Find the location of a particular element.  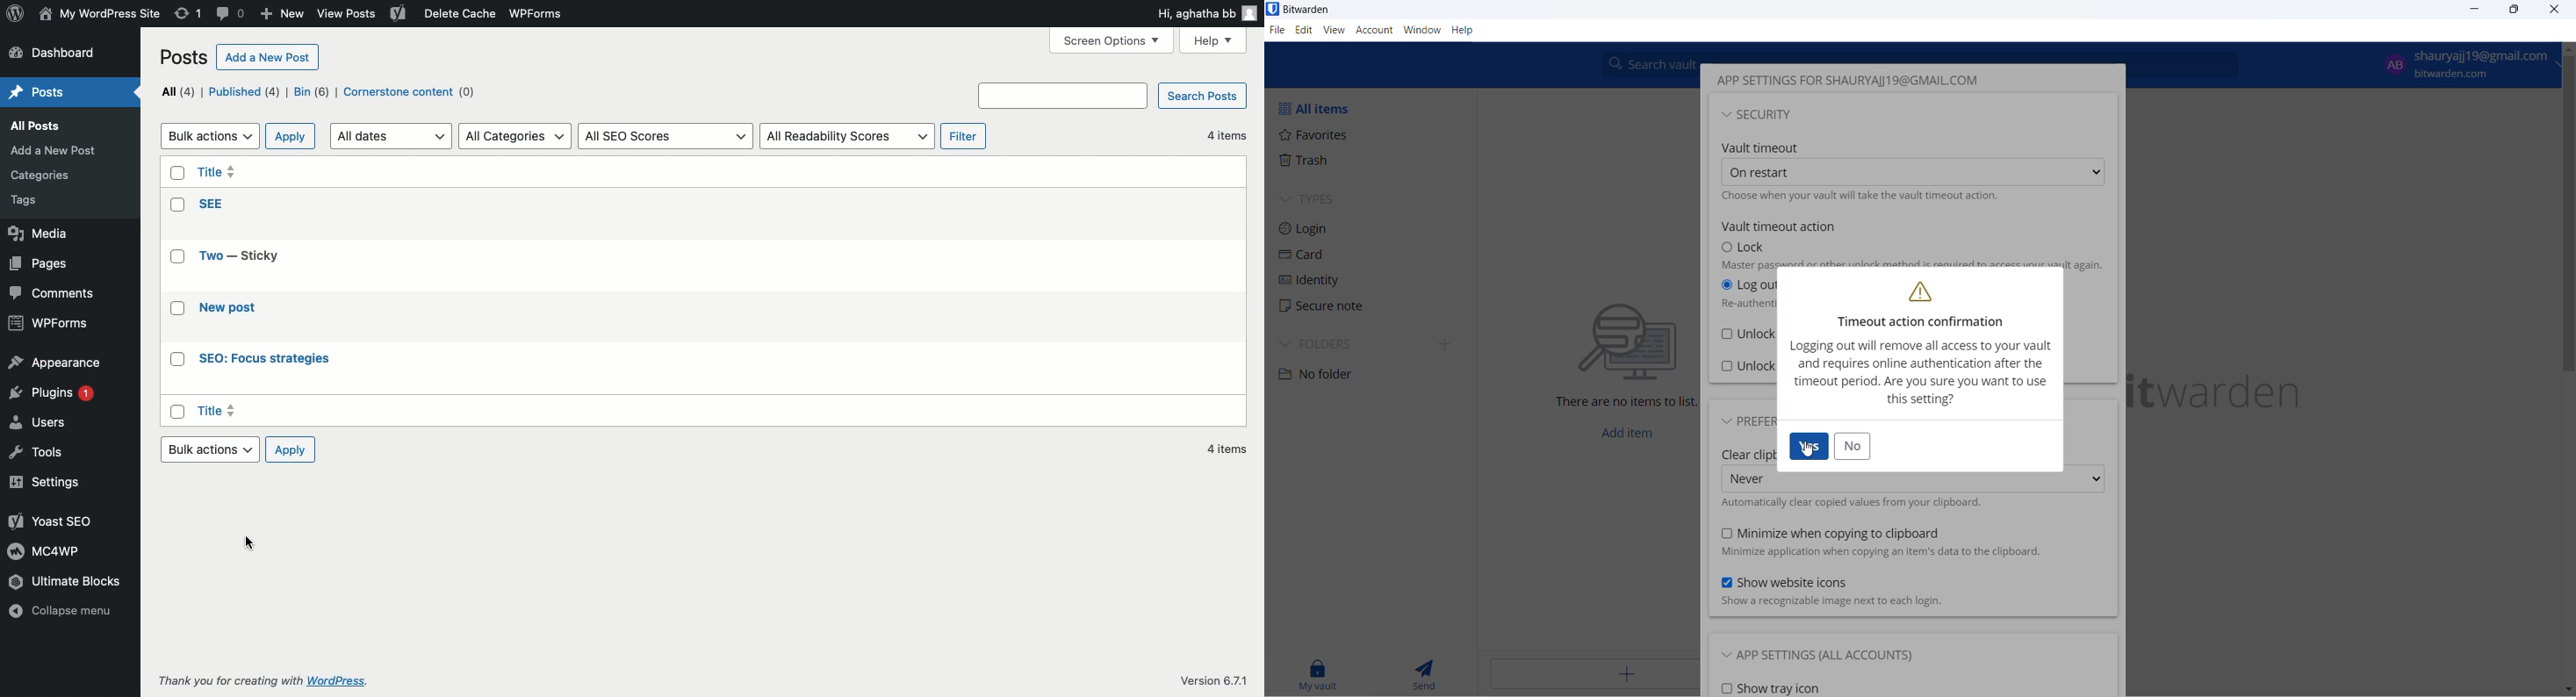

4items is located at coordinates (1229, 449).